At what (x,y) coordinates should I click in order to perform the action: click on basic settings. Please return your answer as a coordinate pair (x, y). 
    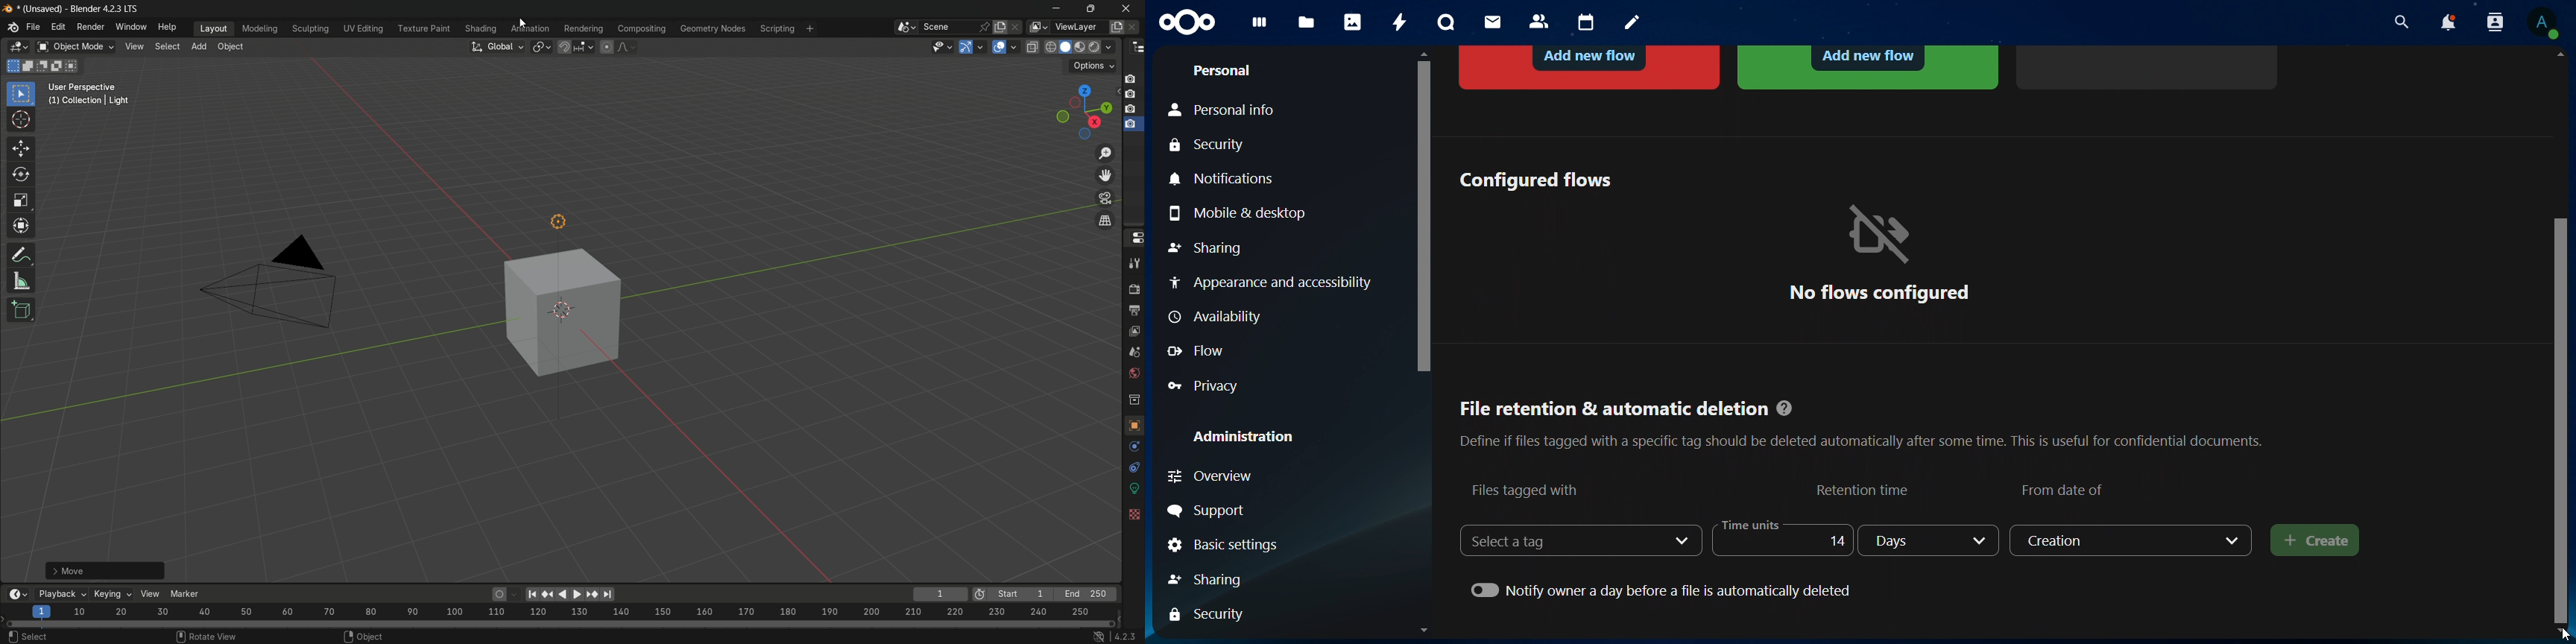
    Looking at the image, I should click on (1225, 546).